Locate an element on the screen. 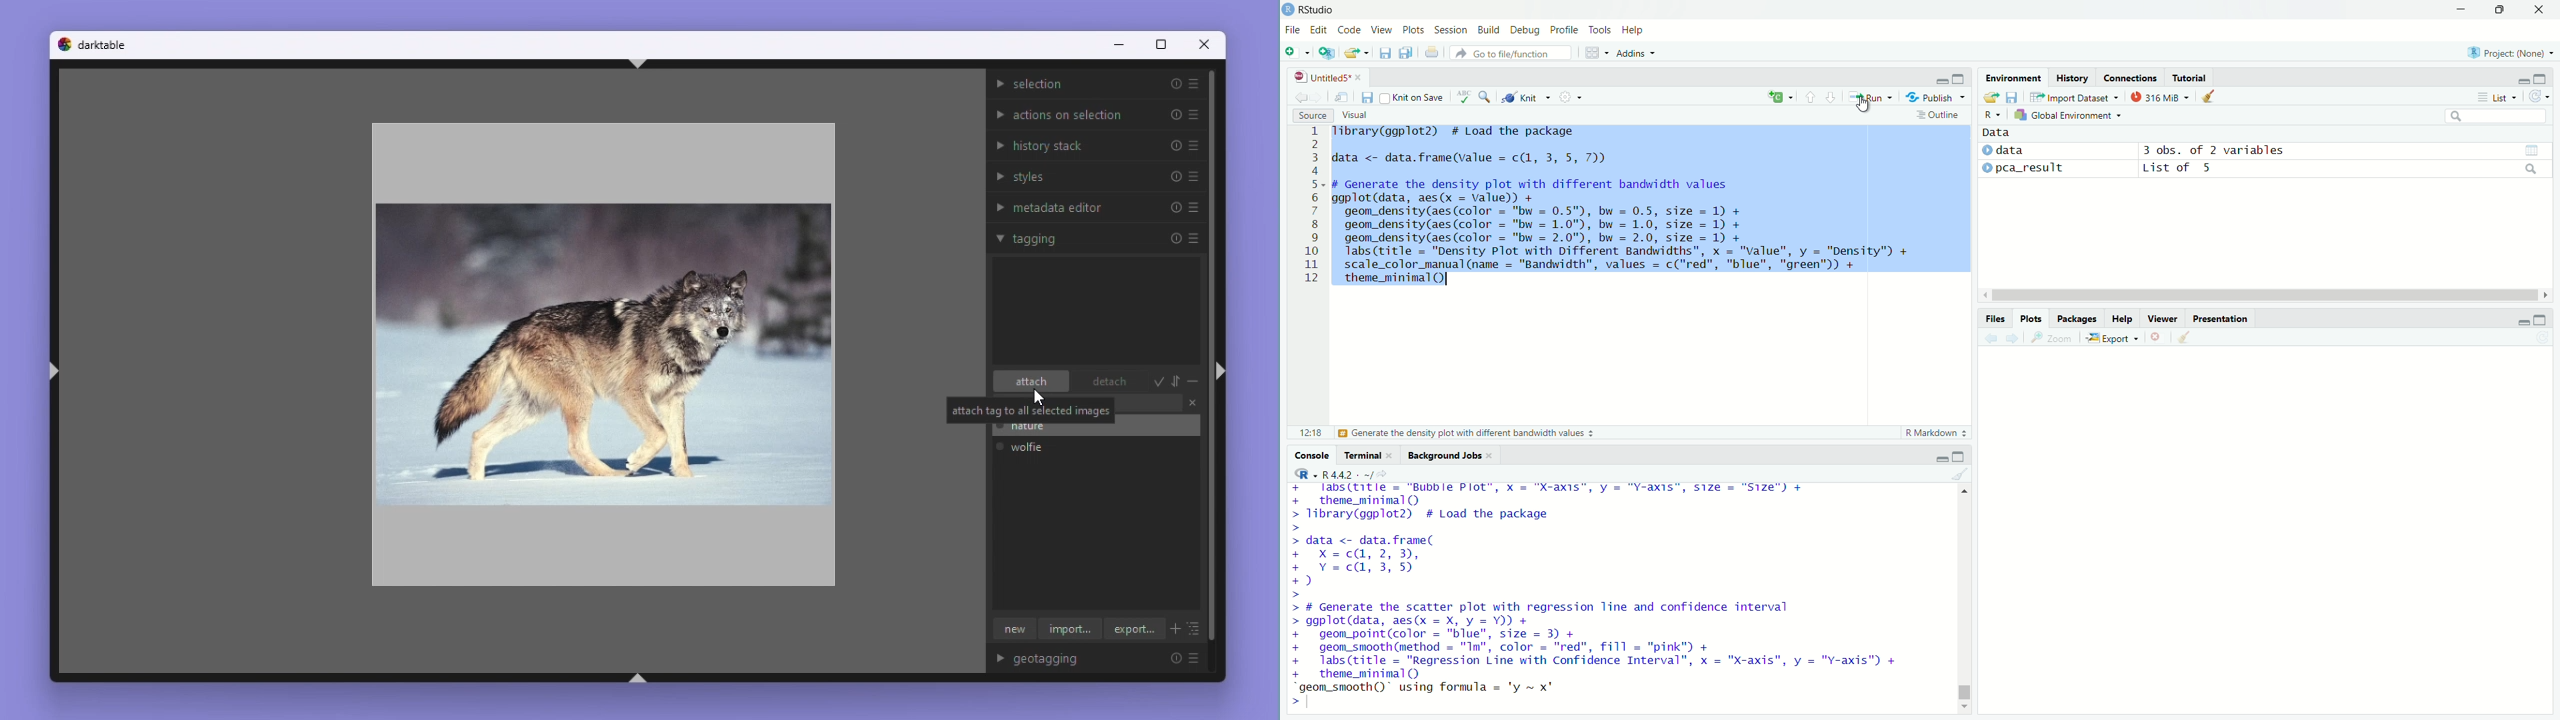 This screenshot has height=728, width=2576. grid view is located at coordinates (2532, 151).